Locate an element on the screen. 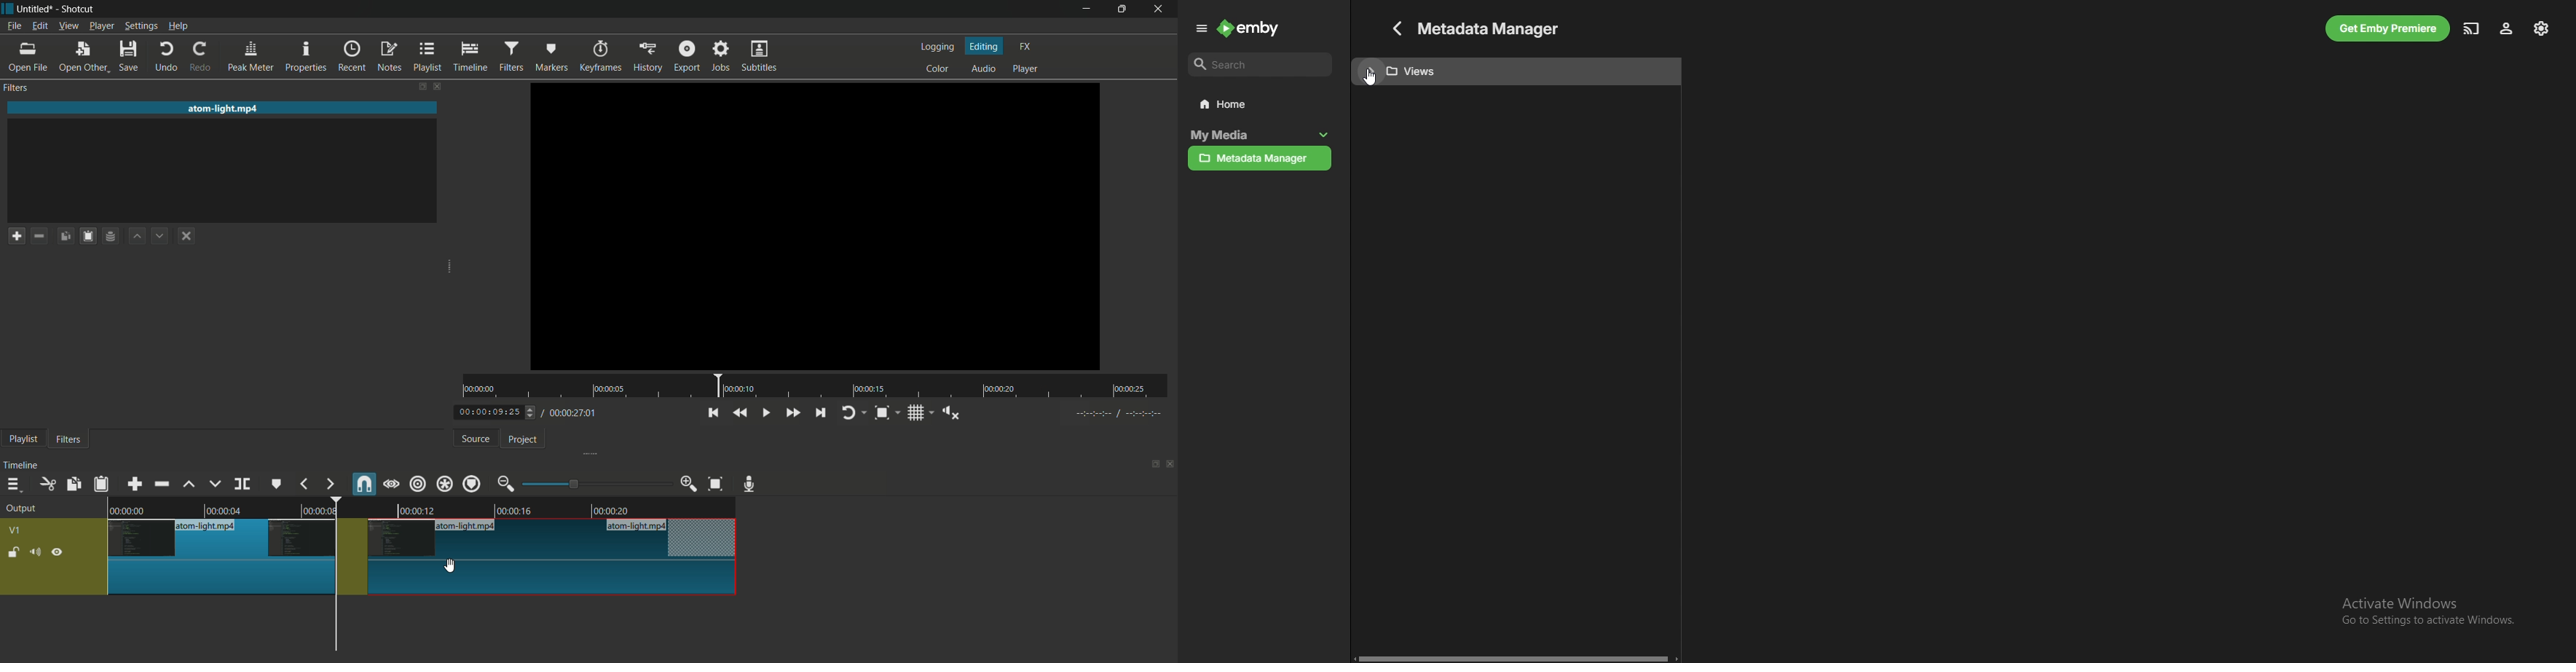  video in timeline is located at coordinates (421, 506).